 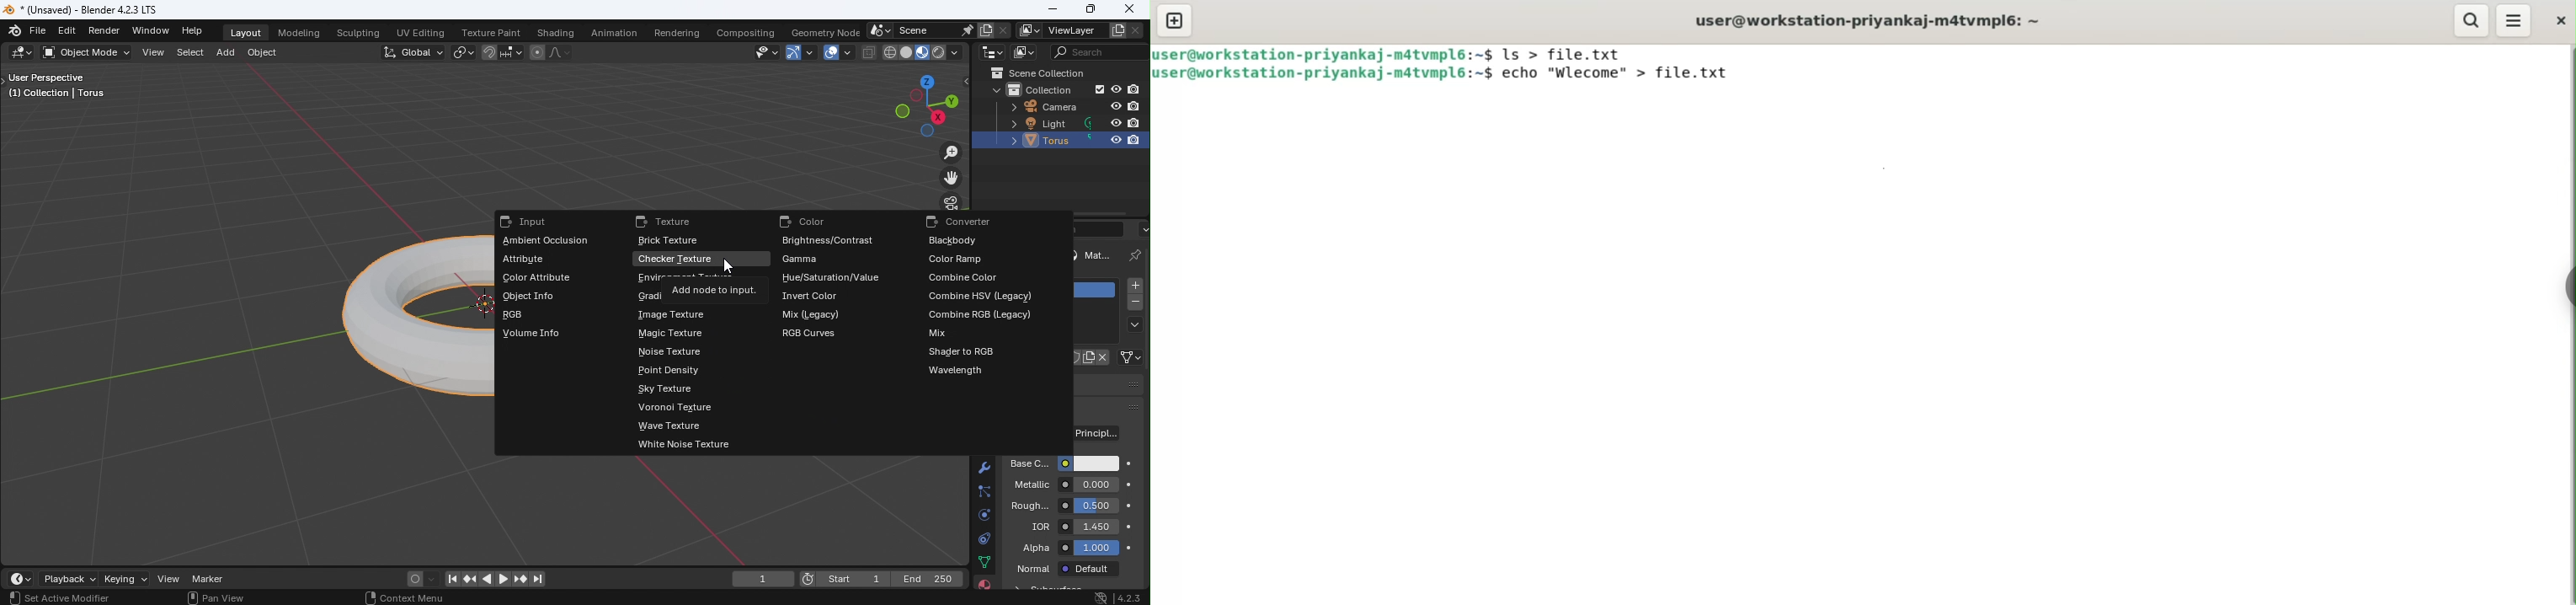 What do you see at coordinates (1027, 124) in the screenshot?
I see `Light` at bounding box center [1027, 124].